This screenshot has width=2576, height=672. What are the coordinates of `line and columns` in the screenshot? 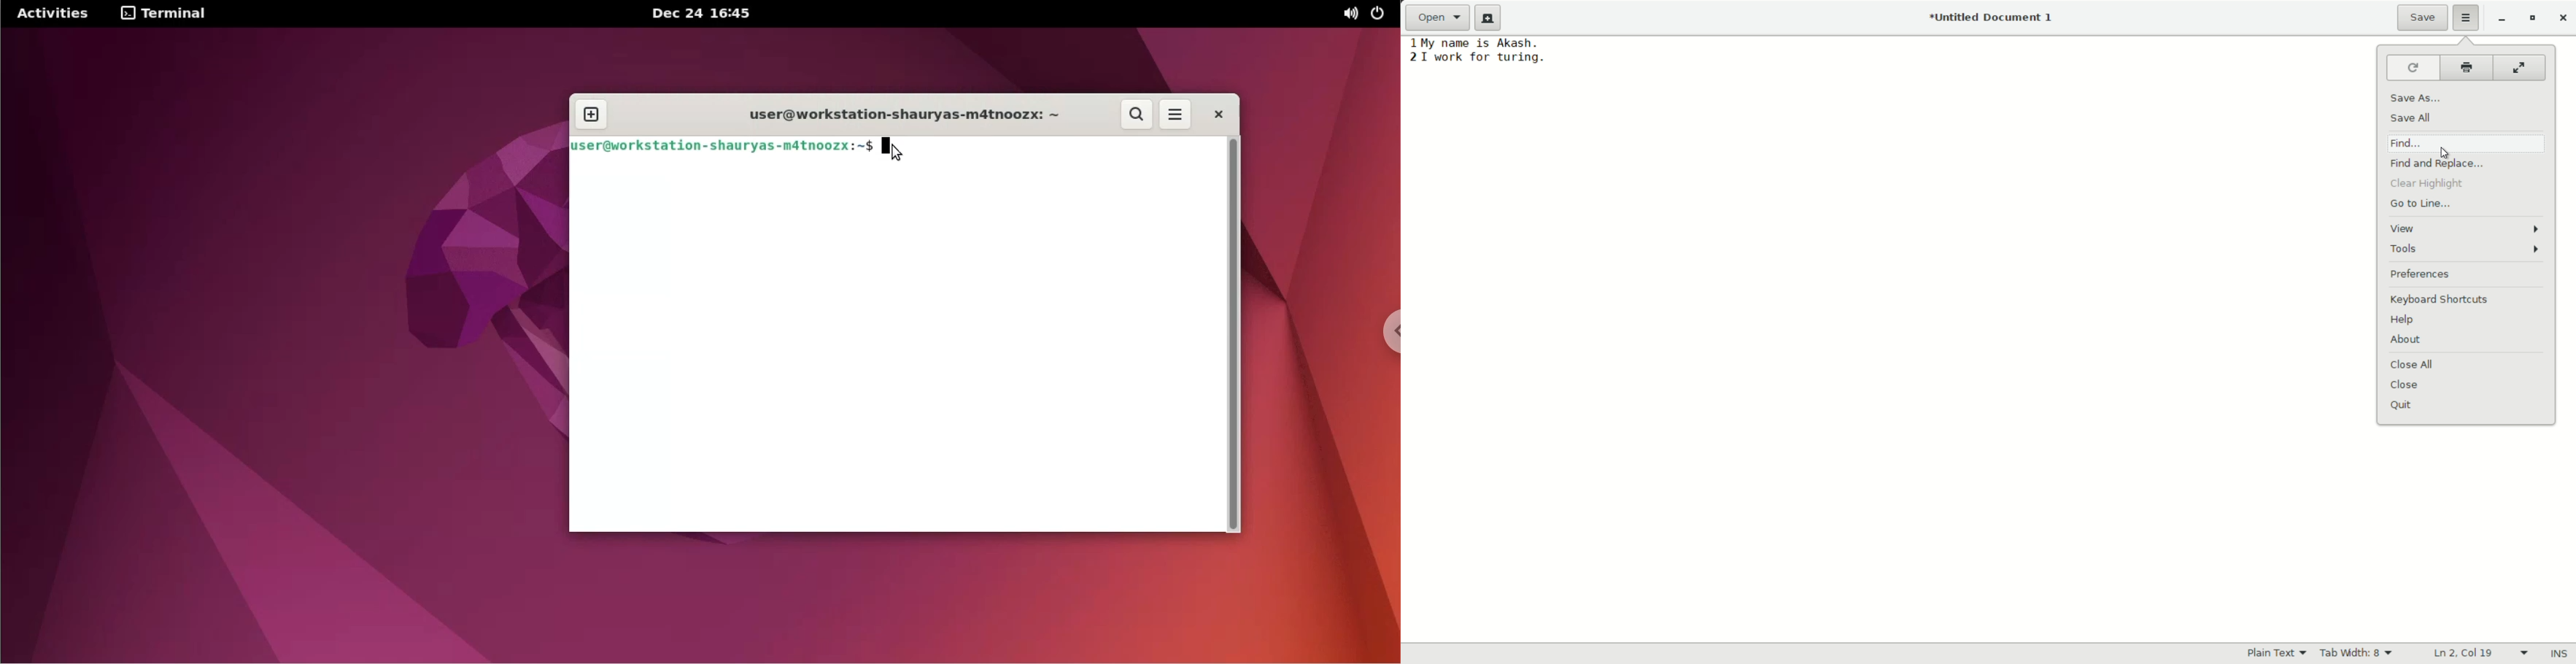 It's located at (2482, 652).